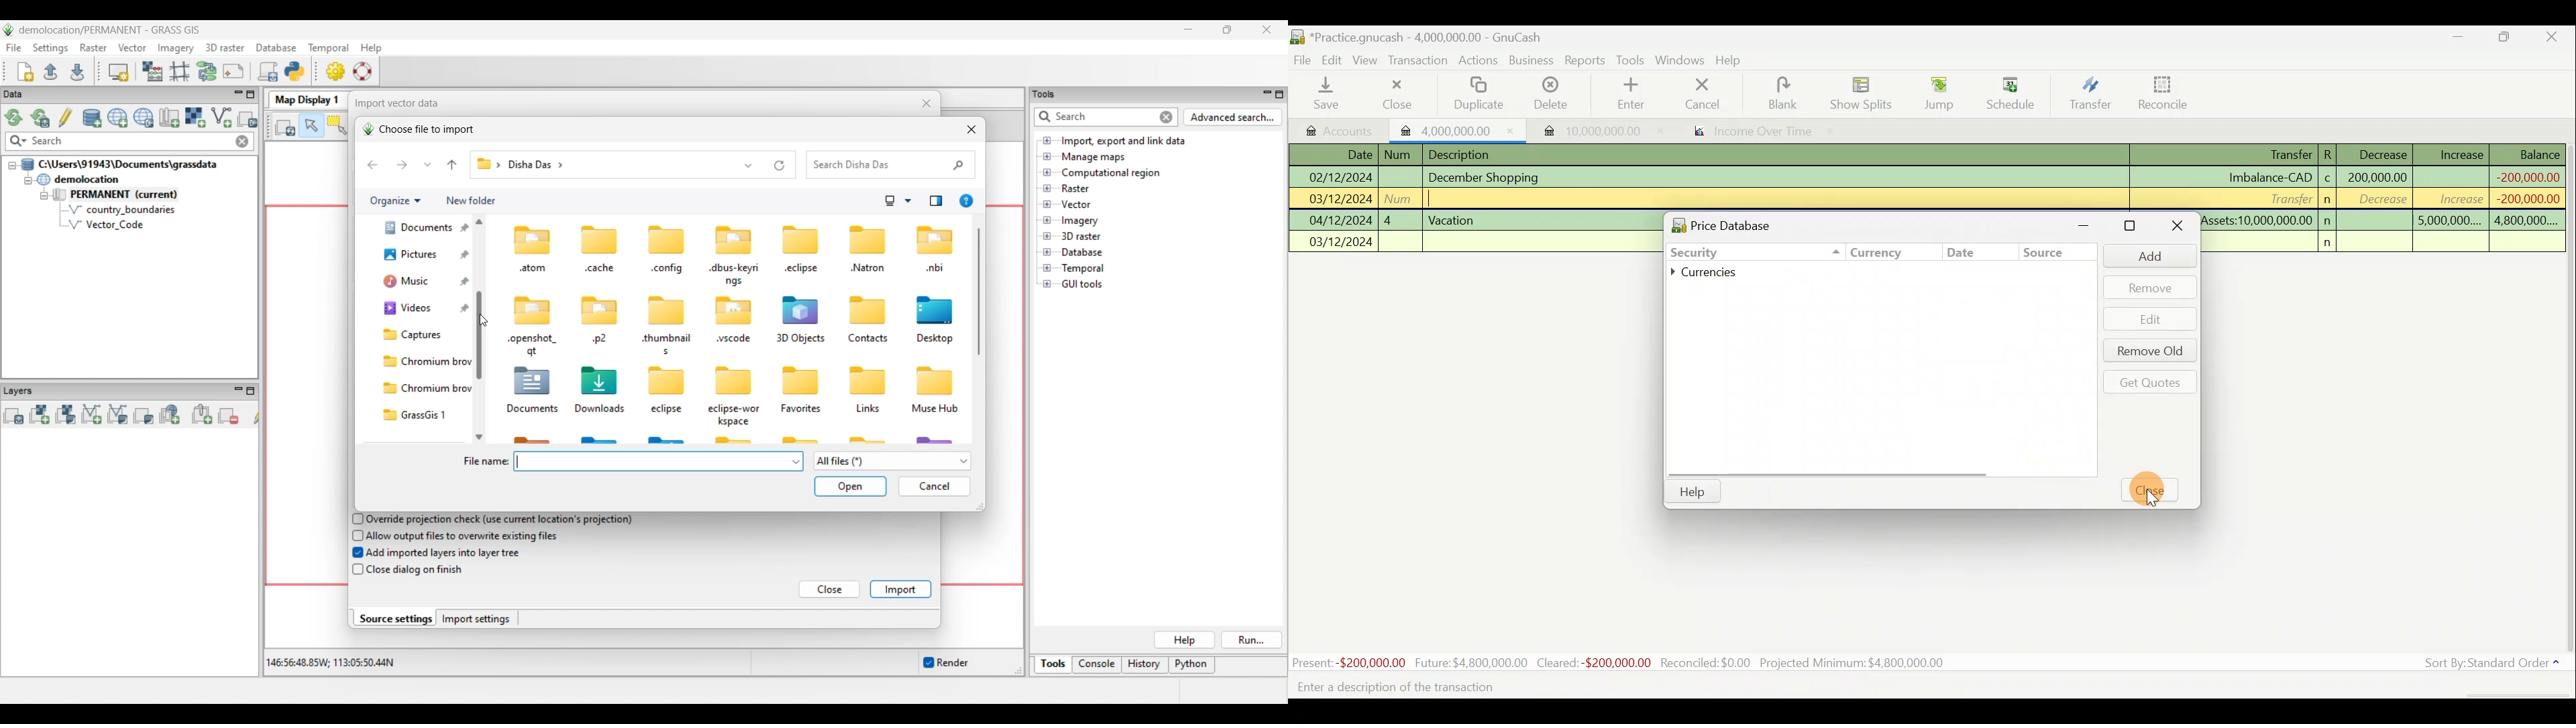 This screenshot has width=2576, height=728. What do you see at coordinates (1752, 223) in the screenshot?
I see `Price database` at bounding box center [1752, 223].